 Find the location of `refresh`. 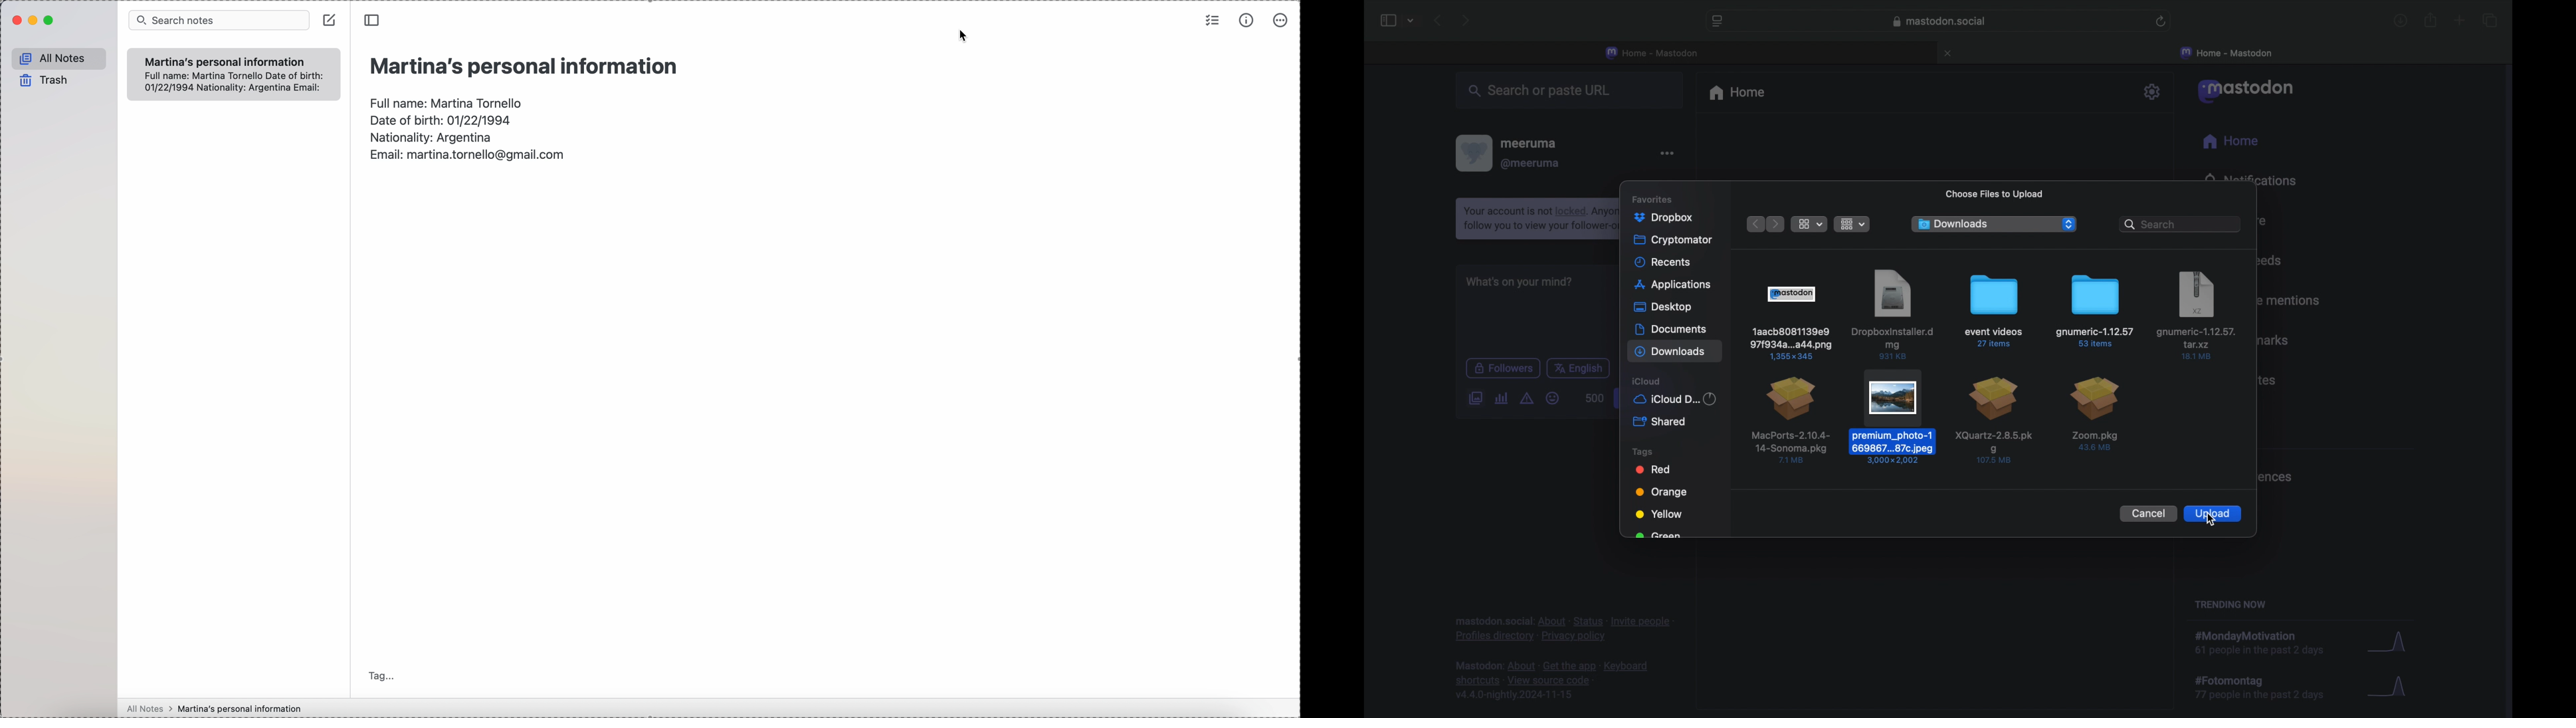

refresh is located at coordinates (2161, 22).